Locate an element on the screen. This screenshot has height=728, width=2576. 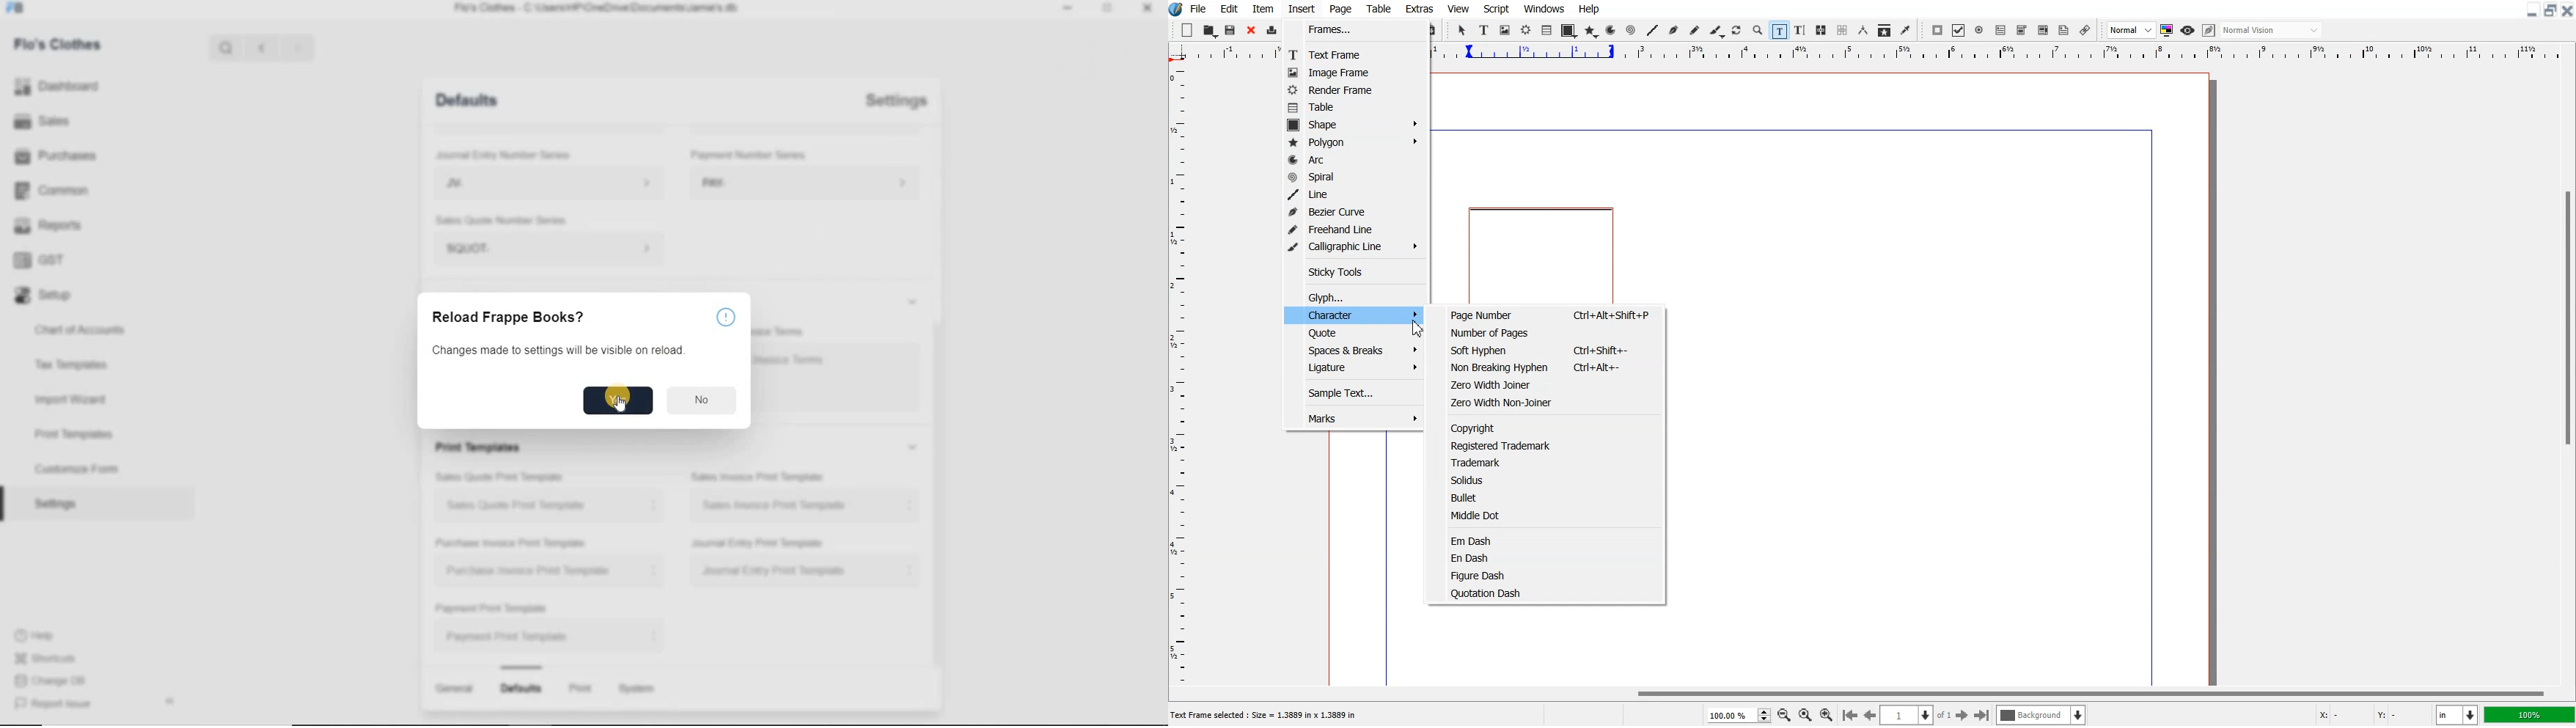
Open is located at coordinates (1211, 31).